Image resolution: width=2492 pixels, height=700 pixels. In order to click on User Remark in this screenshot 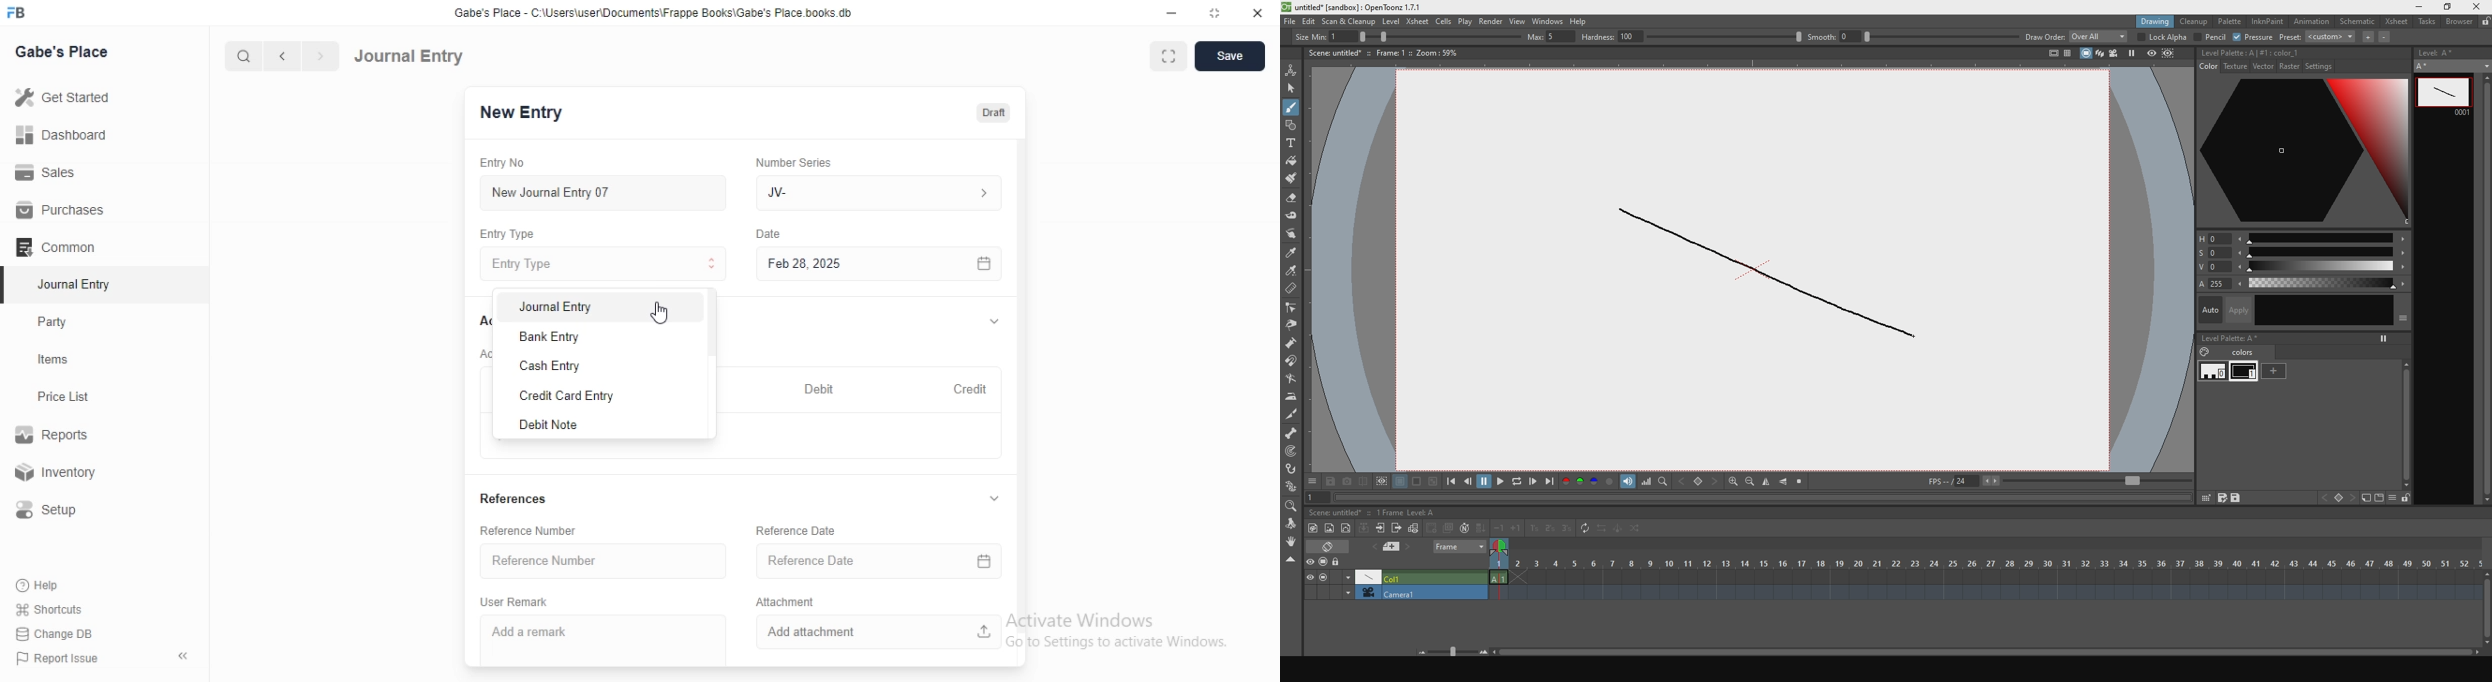, I will do `click(515, 603)`.